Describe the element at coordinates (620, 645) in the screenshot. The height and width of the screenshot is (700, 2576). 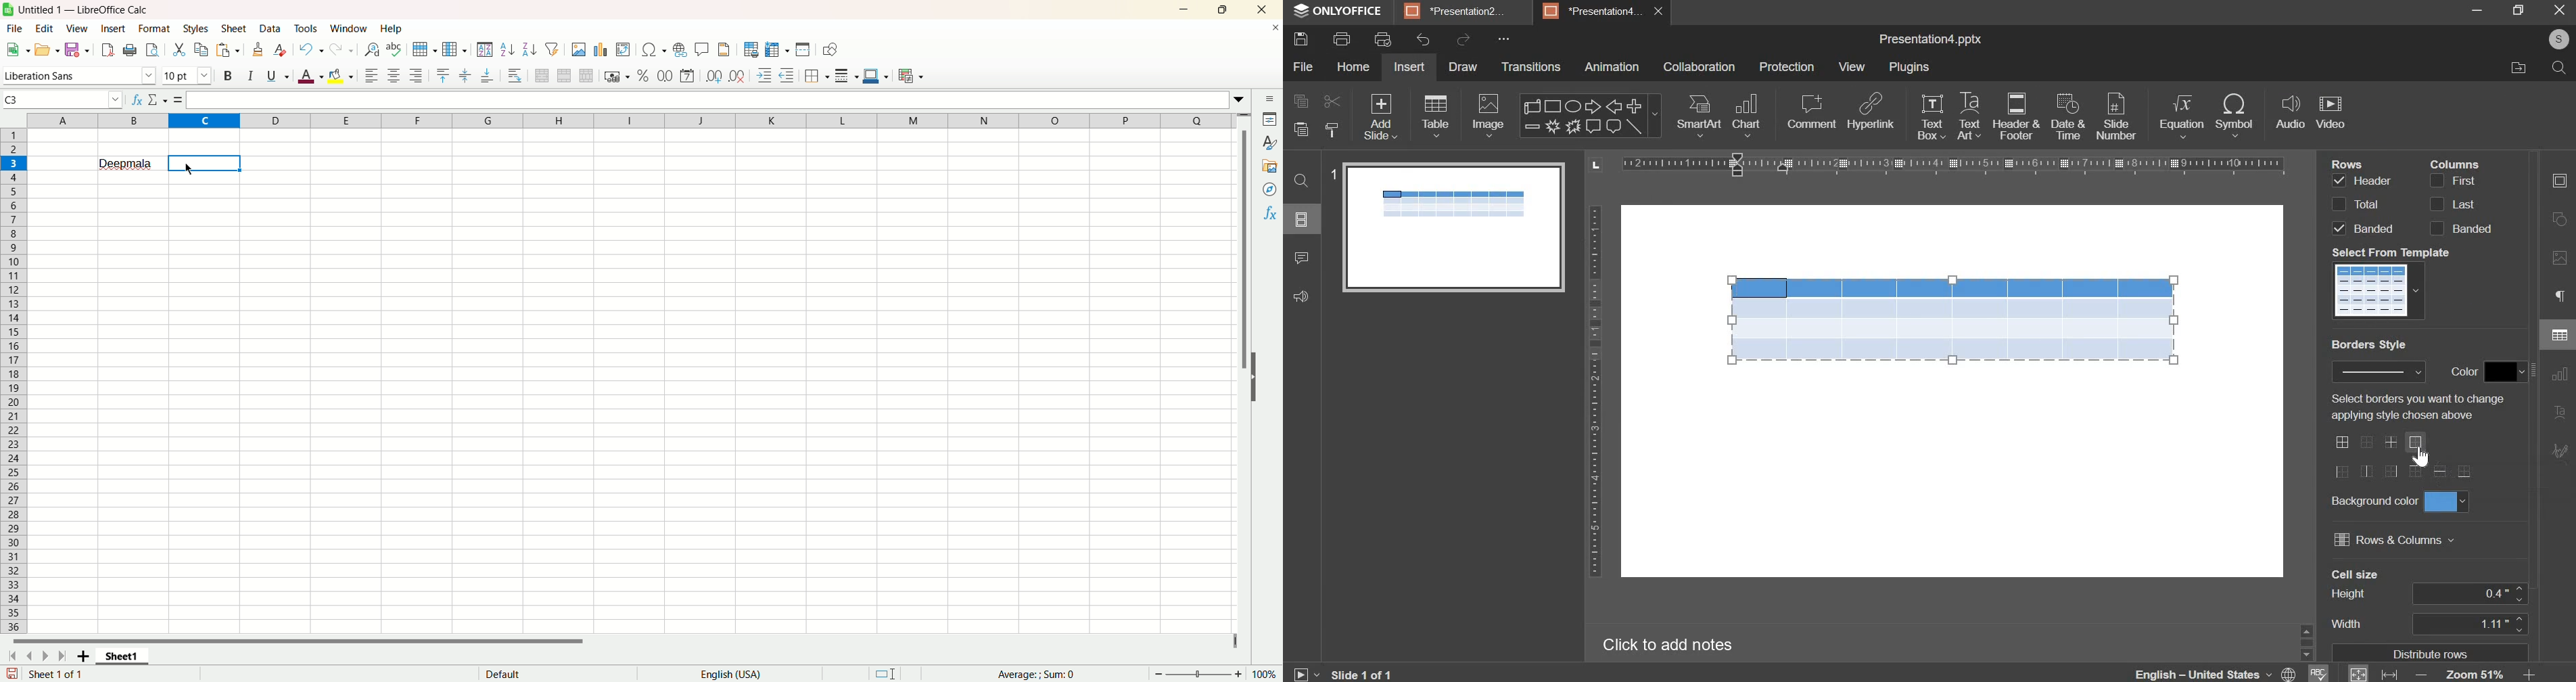
I see `horizontal scroll bar` at that location.